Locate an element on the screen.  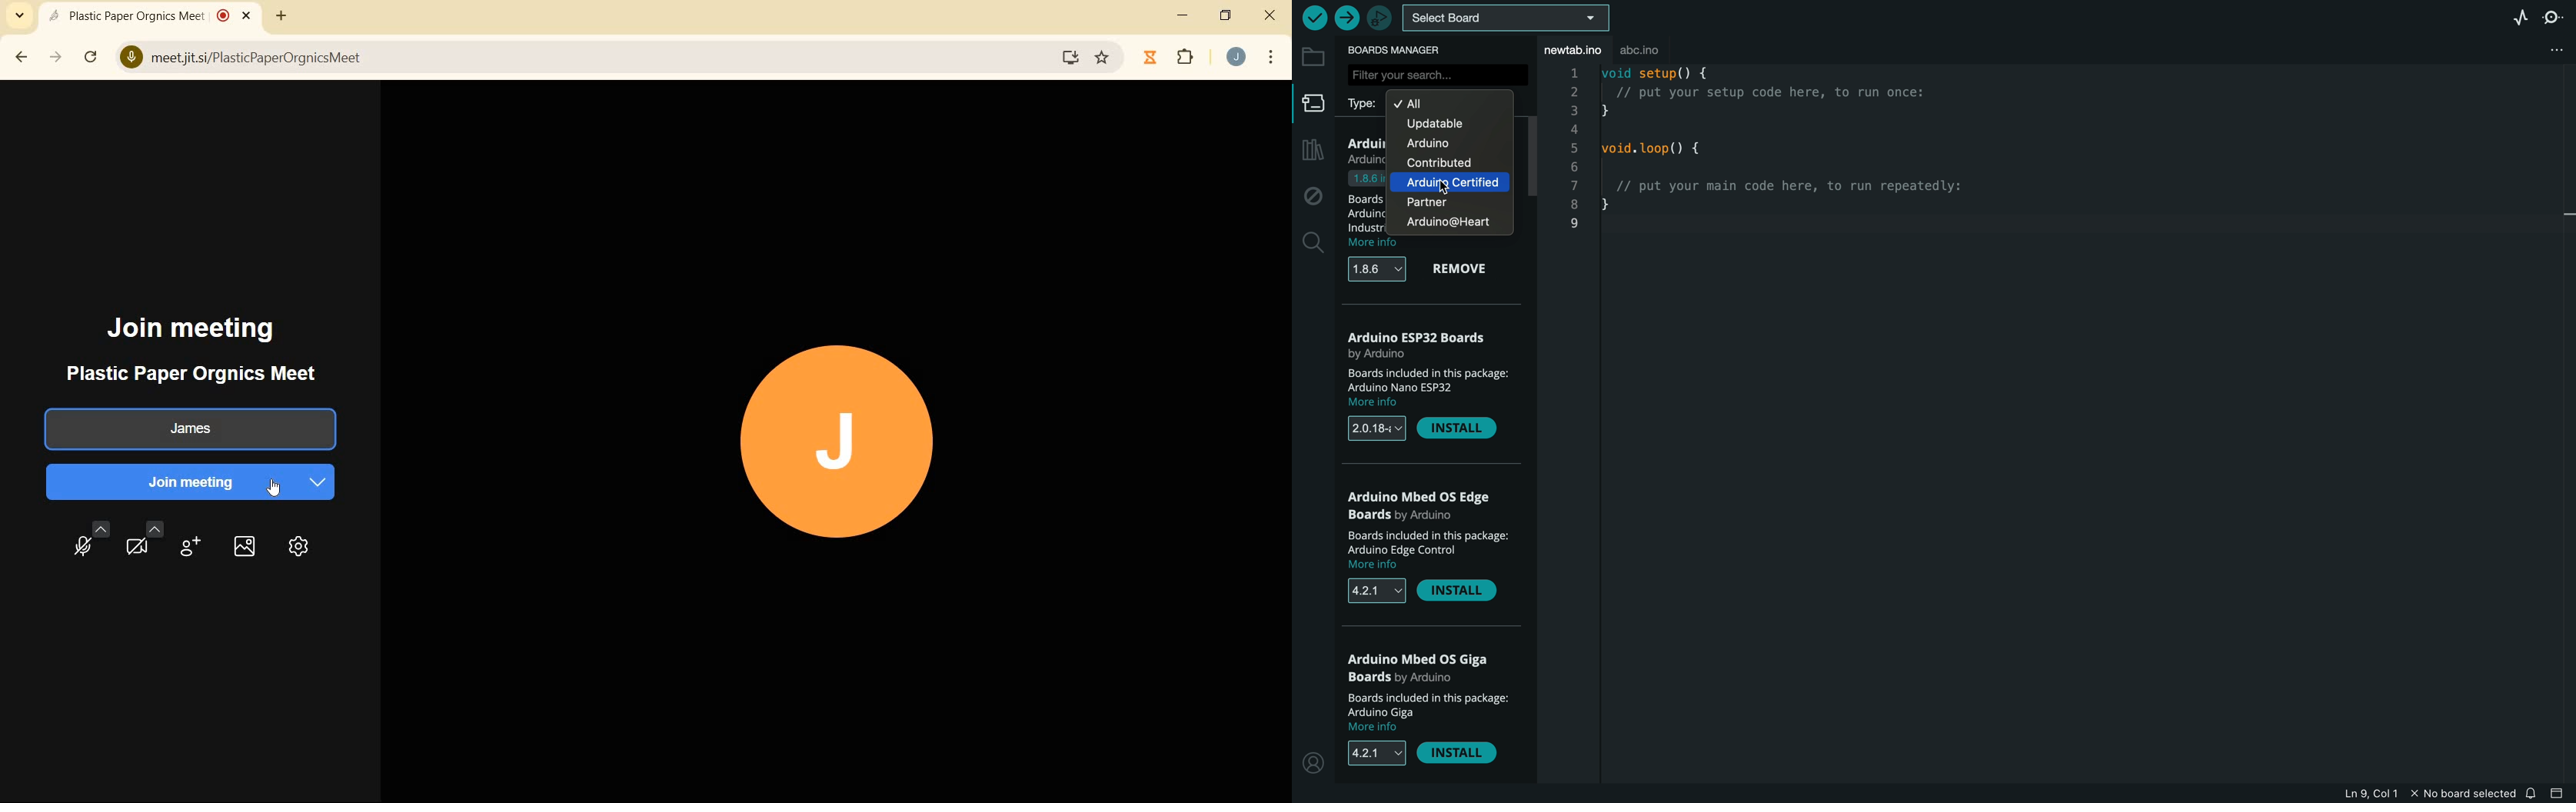
arduino is located at coordinates (1455, 222).